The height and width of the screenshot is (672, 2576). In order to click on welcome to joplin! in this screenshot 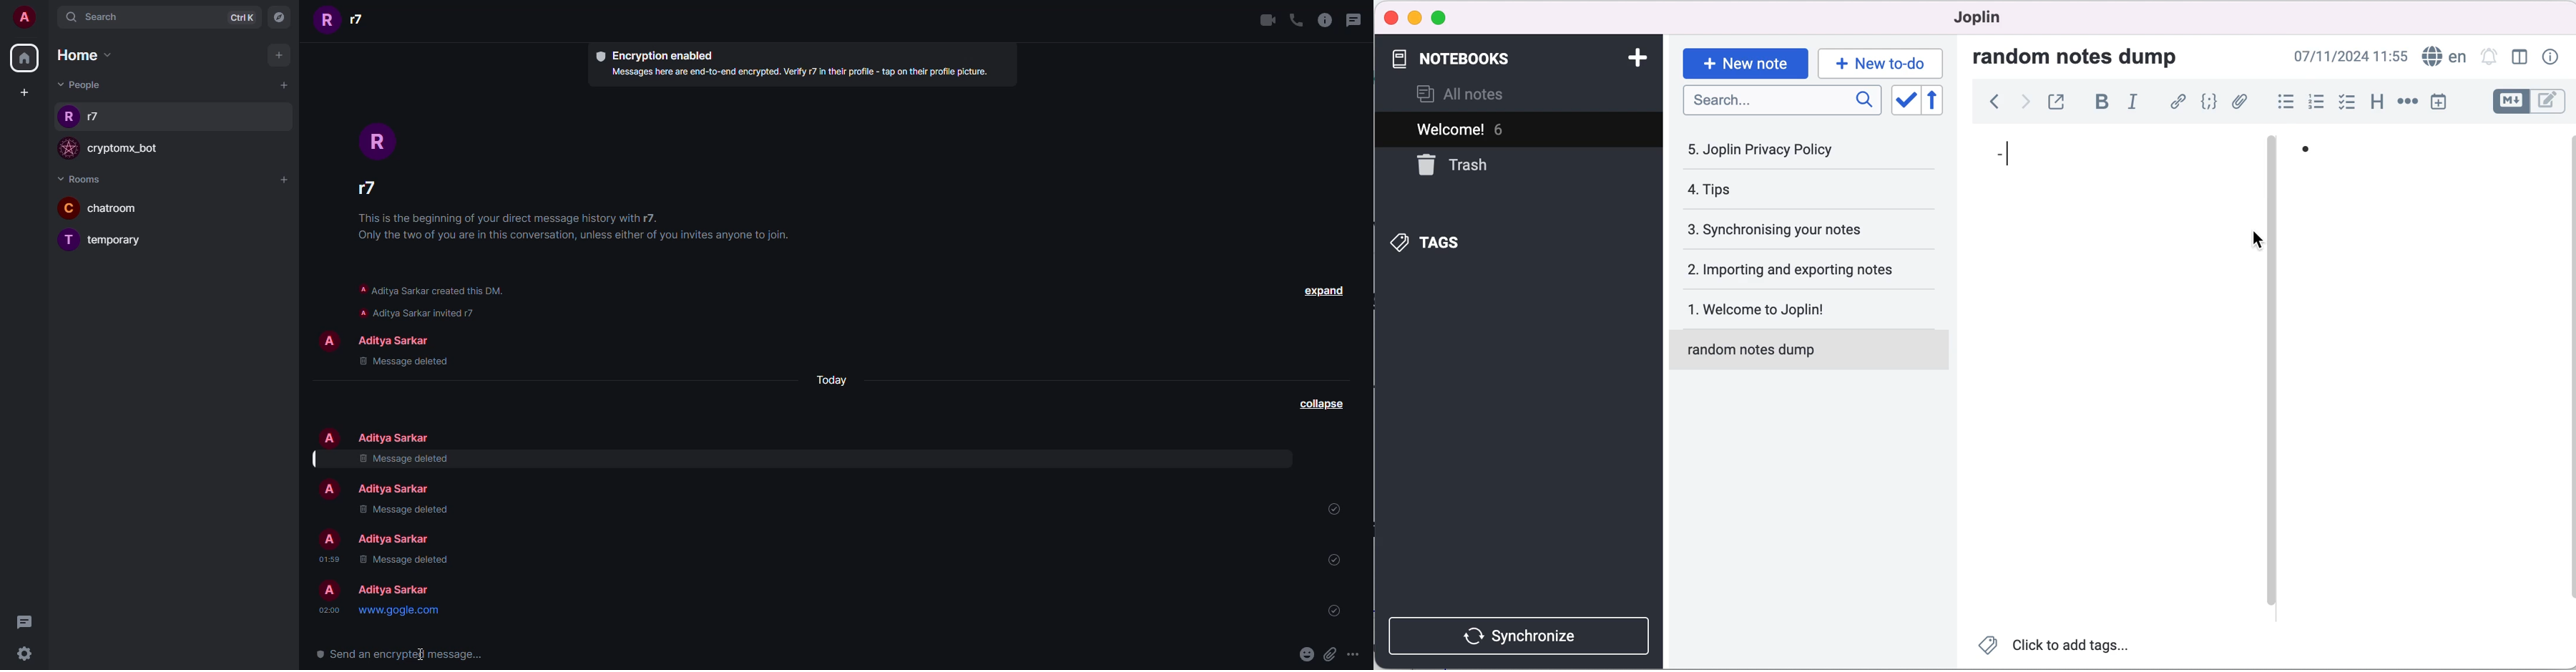, I will do `click(1798, 311)`.